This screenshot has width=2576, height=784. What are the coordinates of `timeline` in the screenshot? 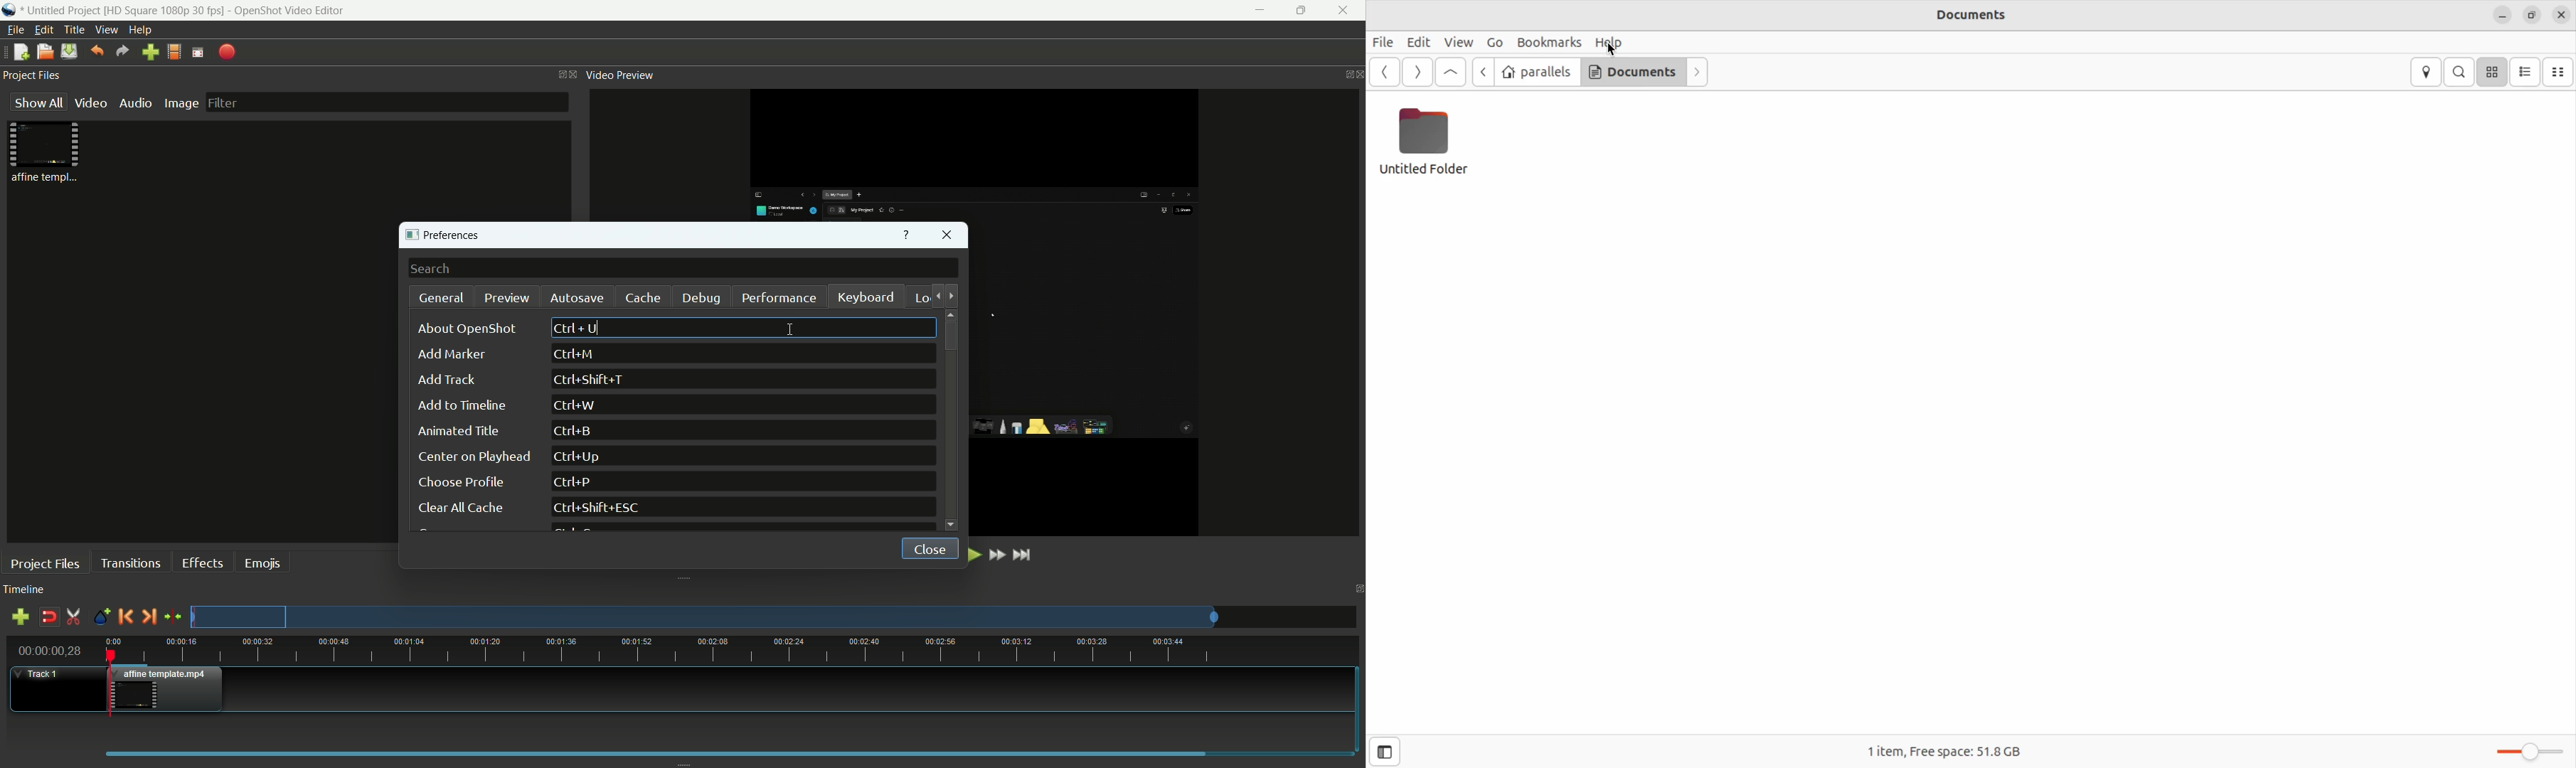 It's located at (24, 590).